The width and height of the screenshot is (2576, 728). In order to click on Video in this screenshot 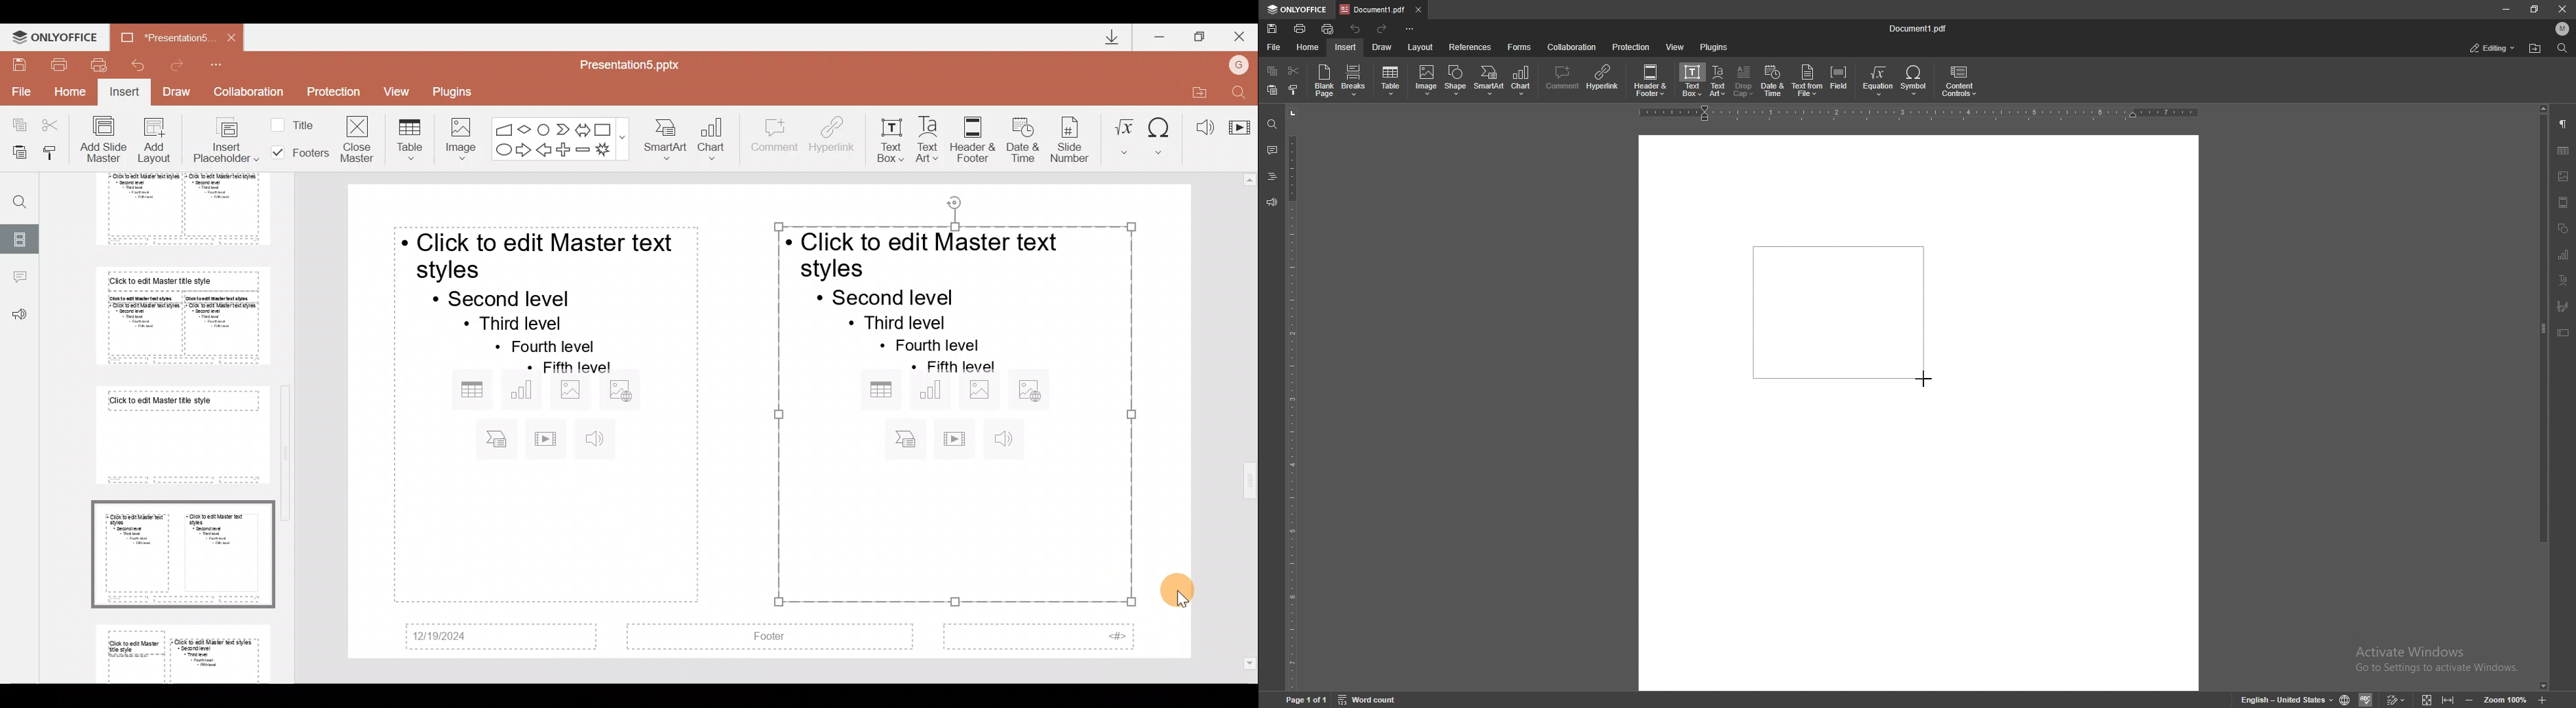, I will do `click(1239, 121)`.